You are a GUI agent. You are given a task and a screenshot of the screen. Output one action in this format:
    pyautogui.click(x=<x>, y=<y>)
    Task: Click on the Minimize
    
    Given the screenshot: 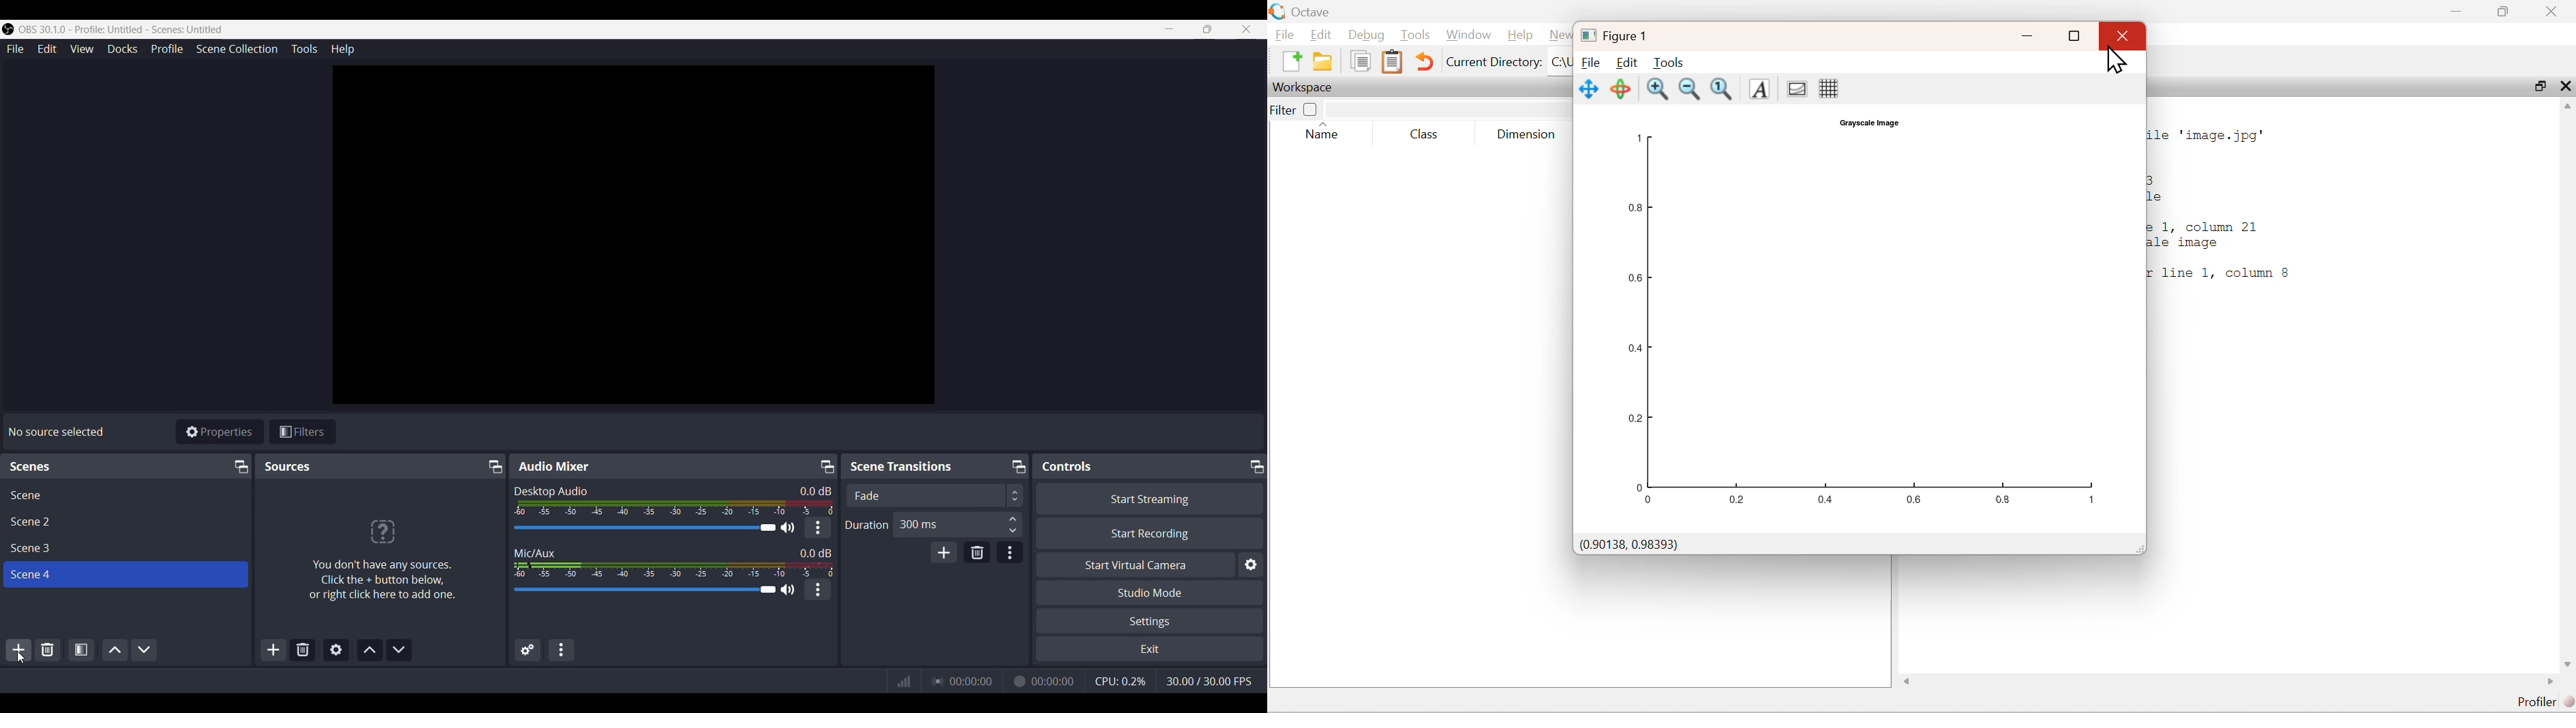 What is the action you would take?
    pyautogui.click(x=825, y=466)
    